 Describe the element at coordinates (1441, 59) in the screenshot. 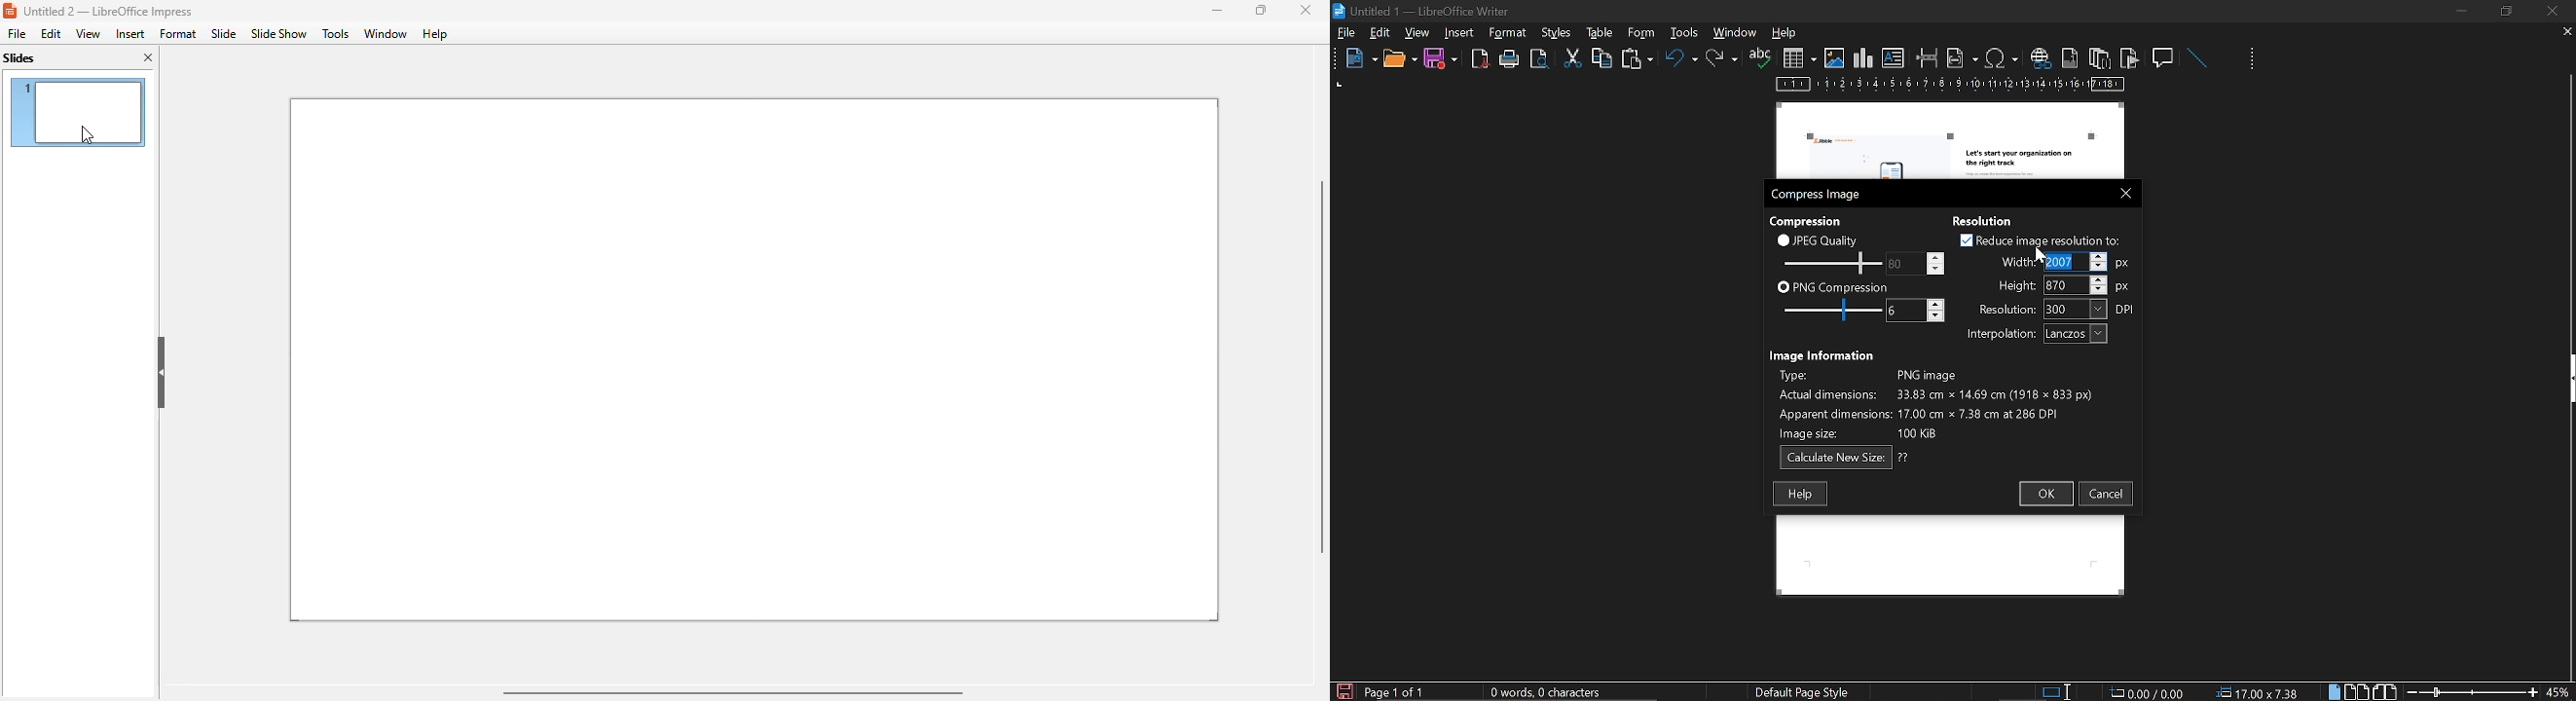

I see `save` at that location.